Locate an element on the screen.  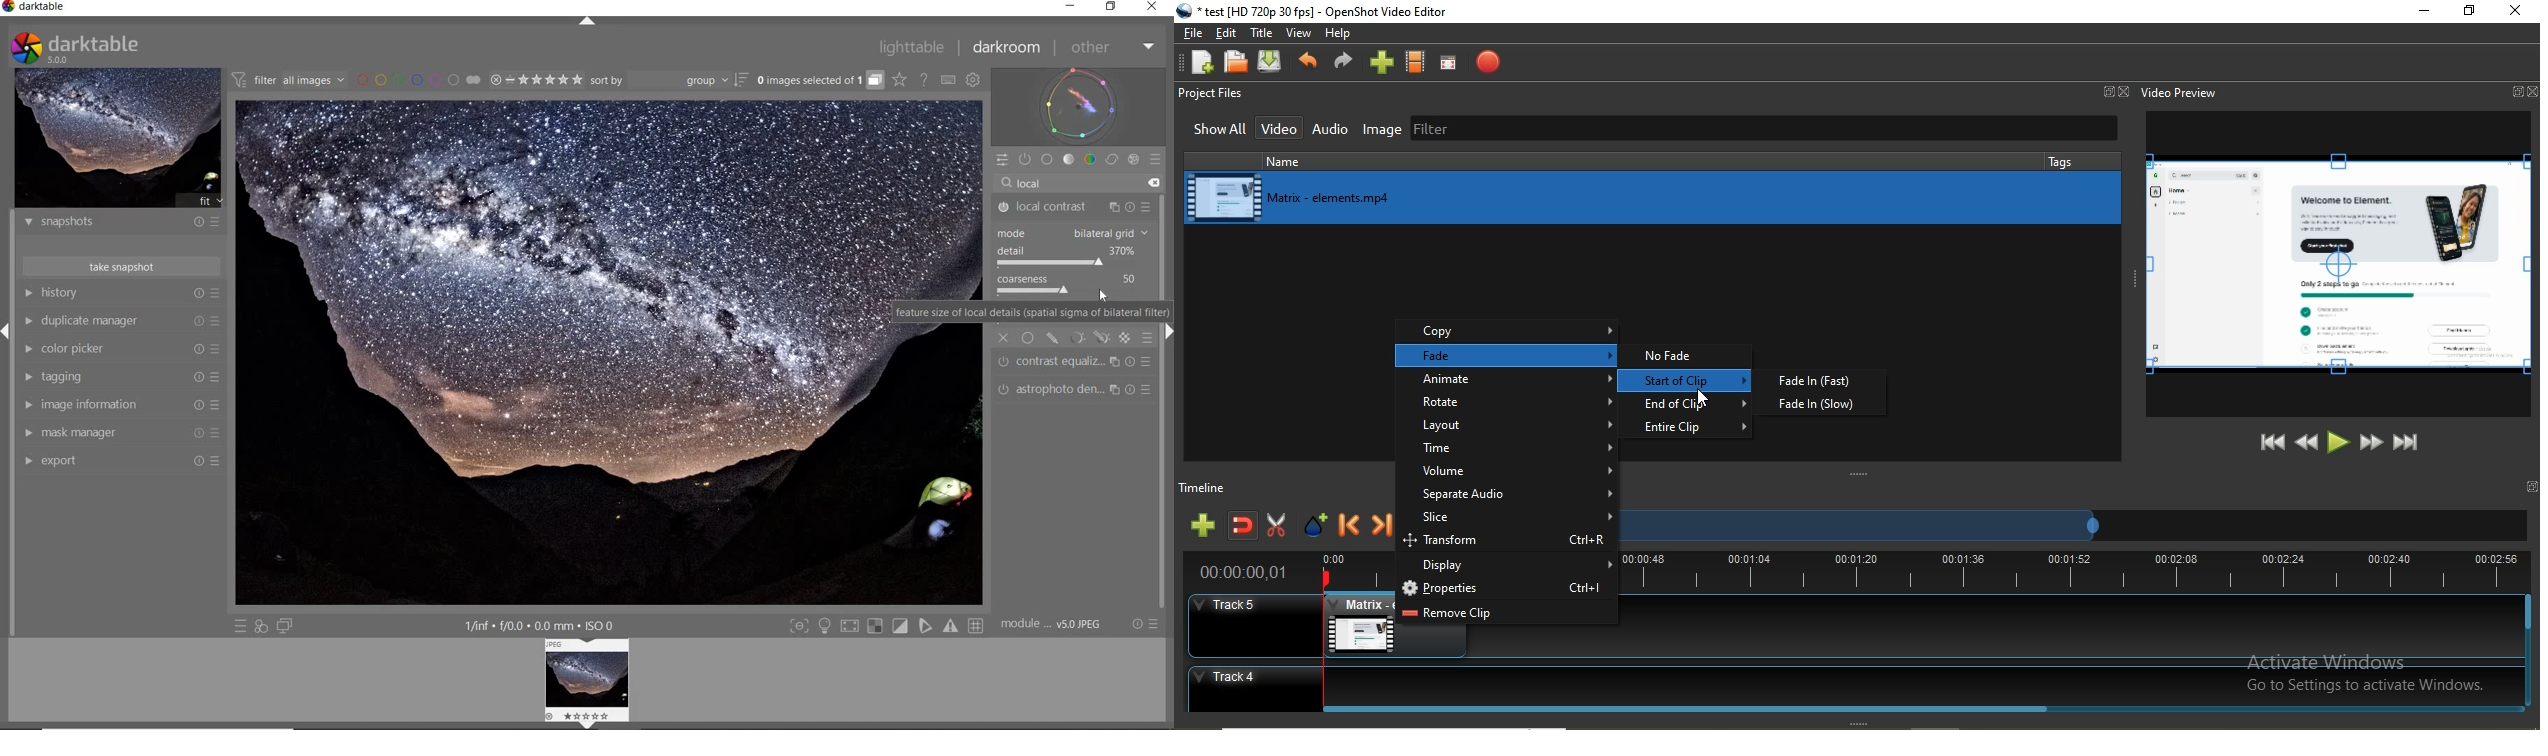
EXPAND GROUPED IMAGES is located at coordinates (820, 81).